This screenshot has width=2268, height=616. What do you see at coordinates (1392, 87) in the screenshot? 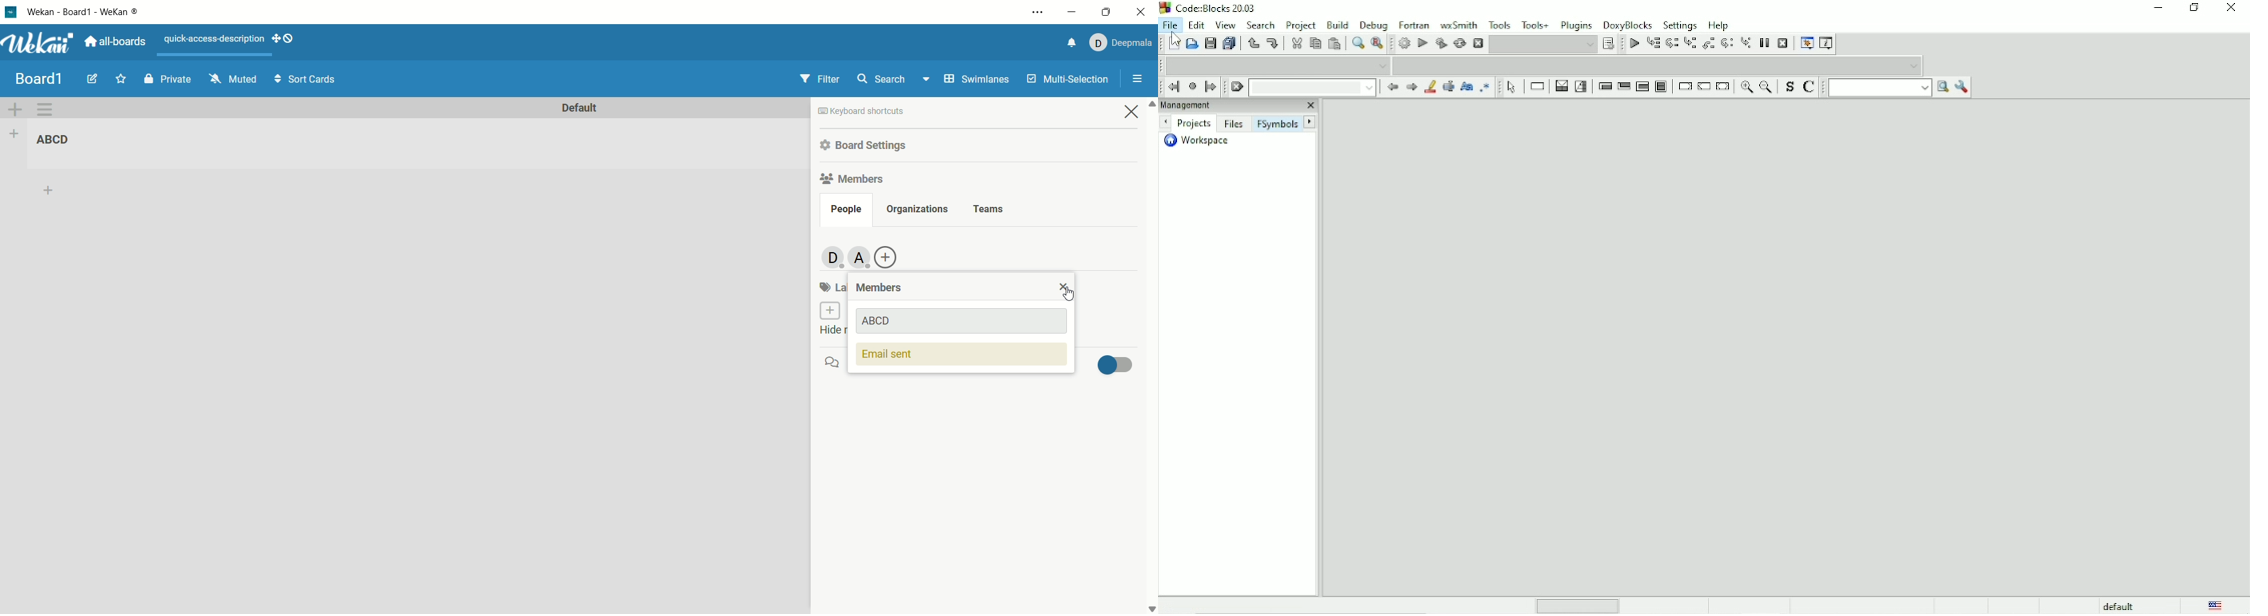
I see `Prev` at bounding box center [1392, 87].